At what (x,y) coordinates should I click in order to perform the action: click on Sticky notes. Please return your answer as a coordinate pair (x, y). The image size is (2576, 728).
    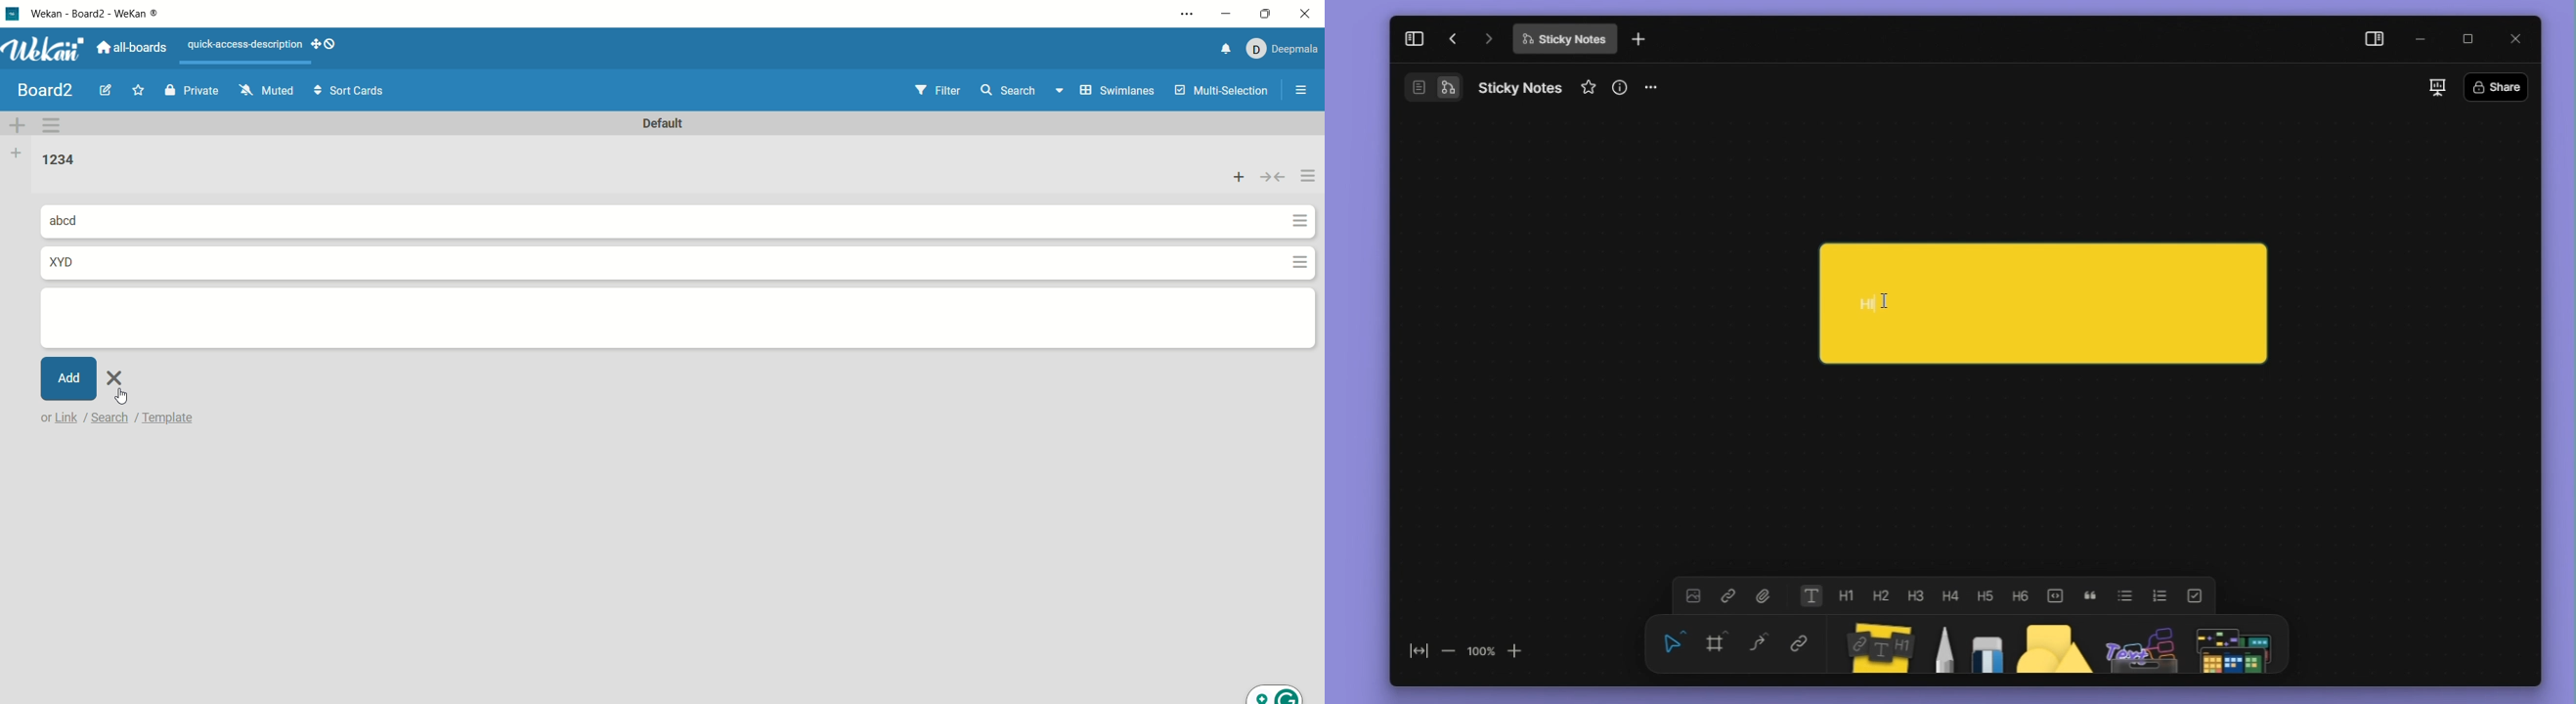
    Looking at the image, I should click on (1876, 644).